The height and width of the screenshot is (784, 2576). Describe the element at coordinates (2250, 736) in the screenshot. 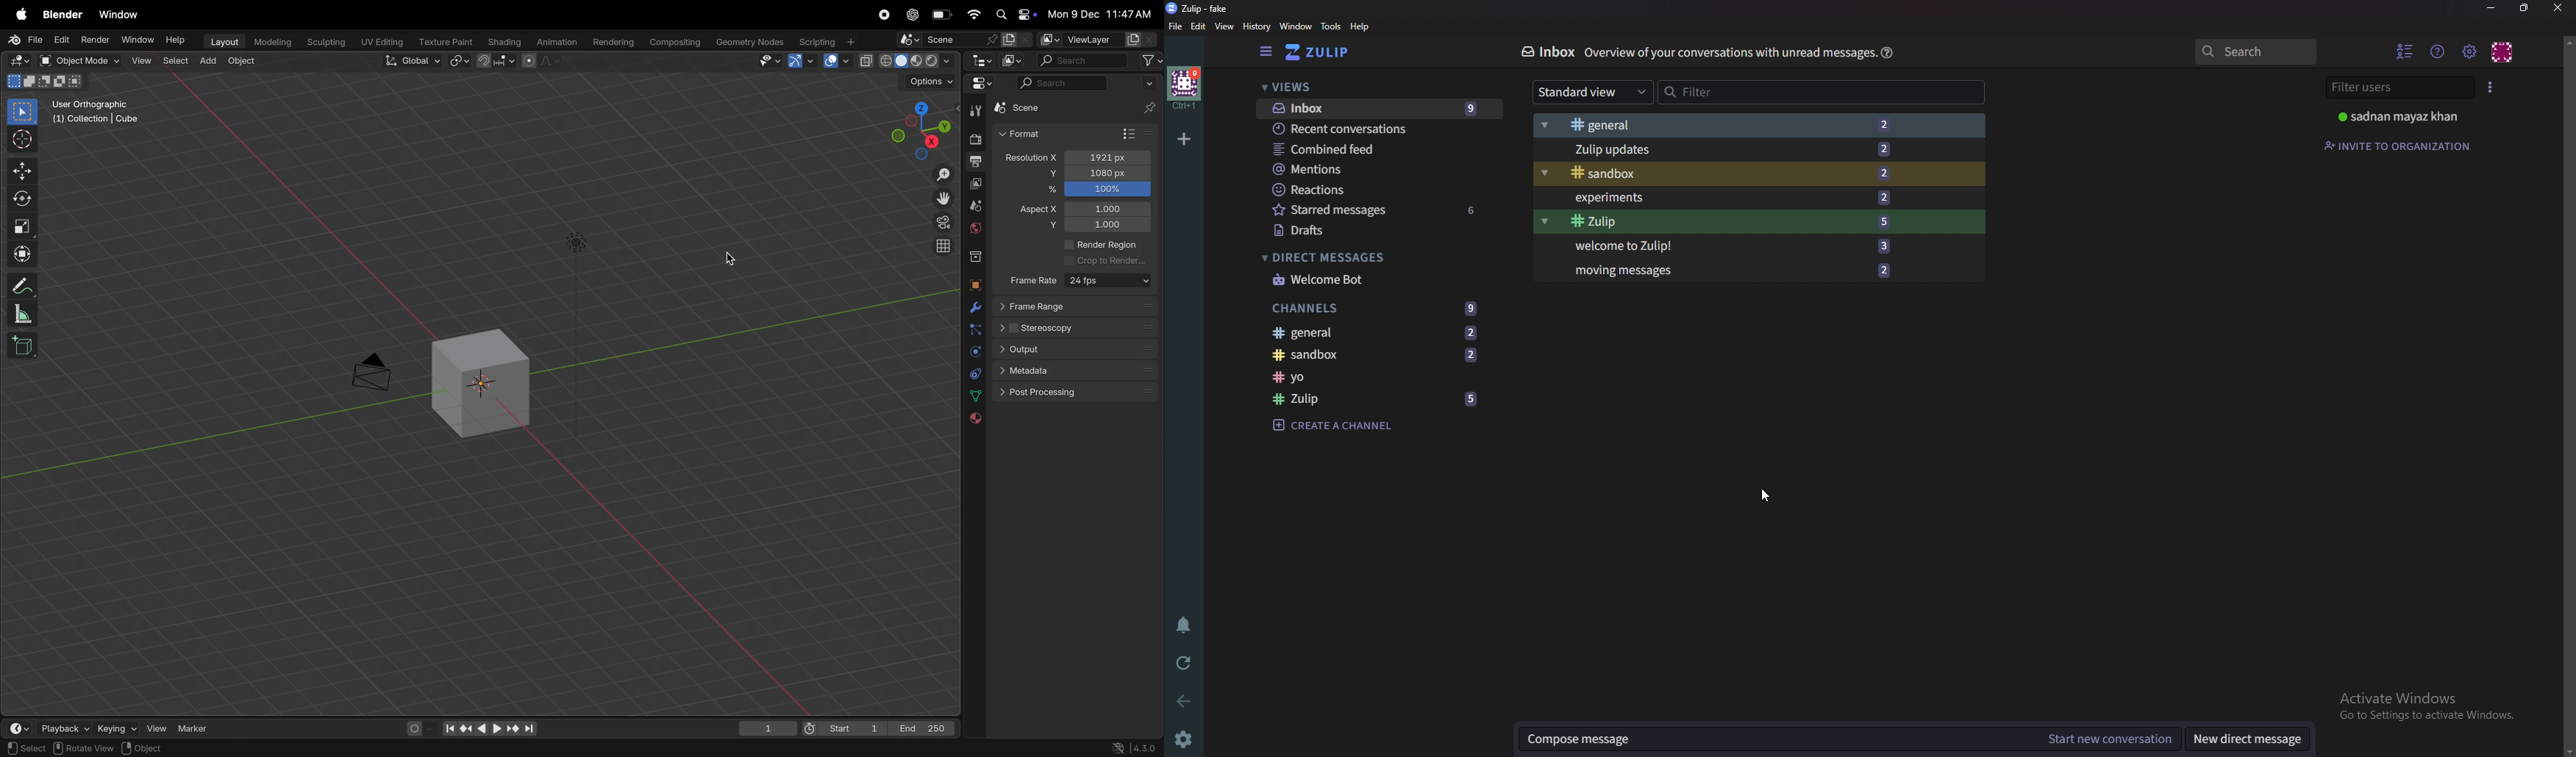

I see `Direct messages` at that location.